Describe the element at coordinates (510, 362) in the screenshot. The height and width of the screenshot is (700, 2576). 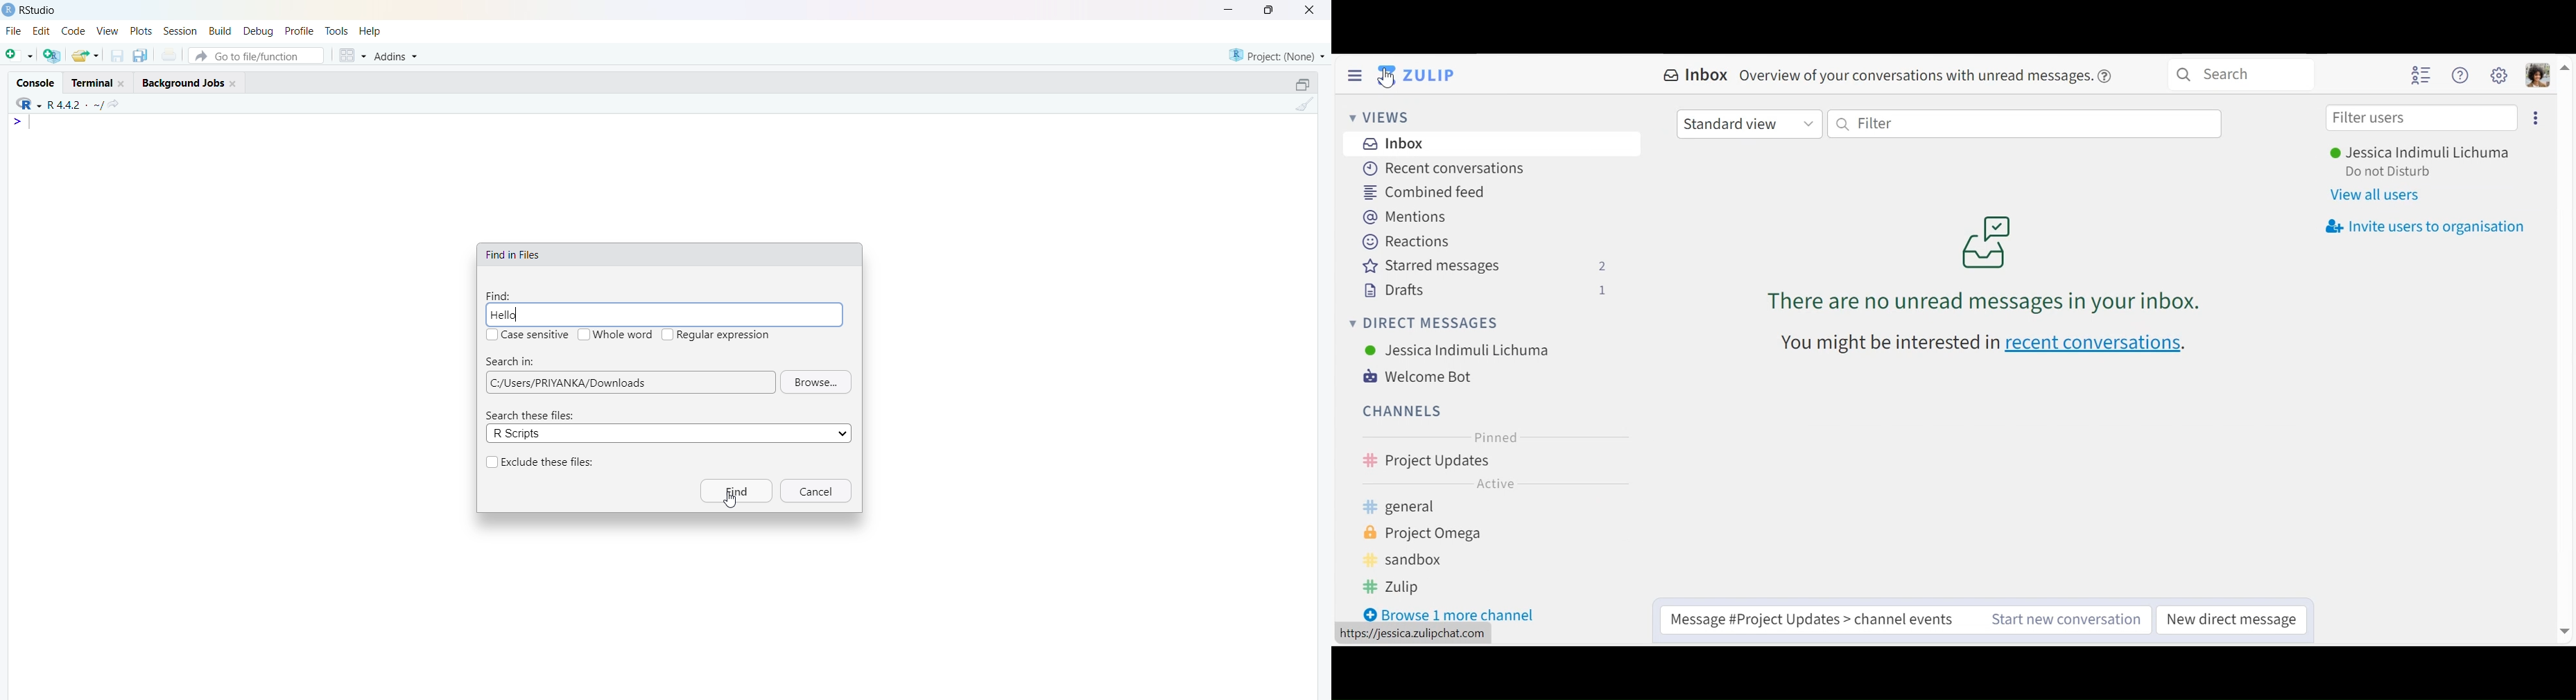
I see `Search in:` at that location.